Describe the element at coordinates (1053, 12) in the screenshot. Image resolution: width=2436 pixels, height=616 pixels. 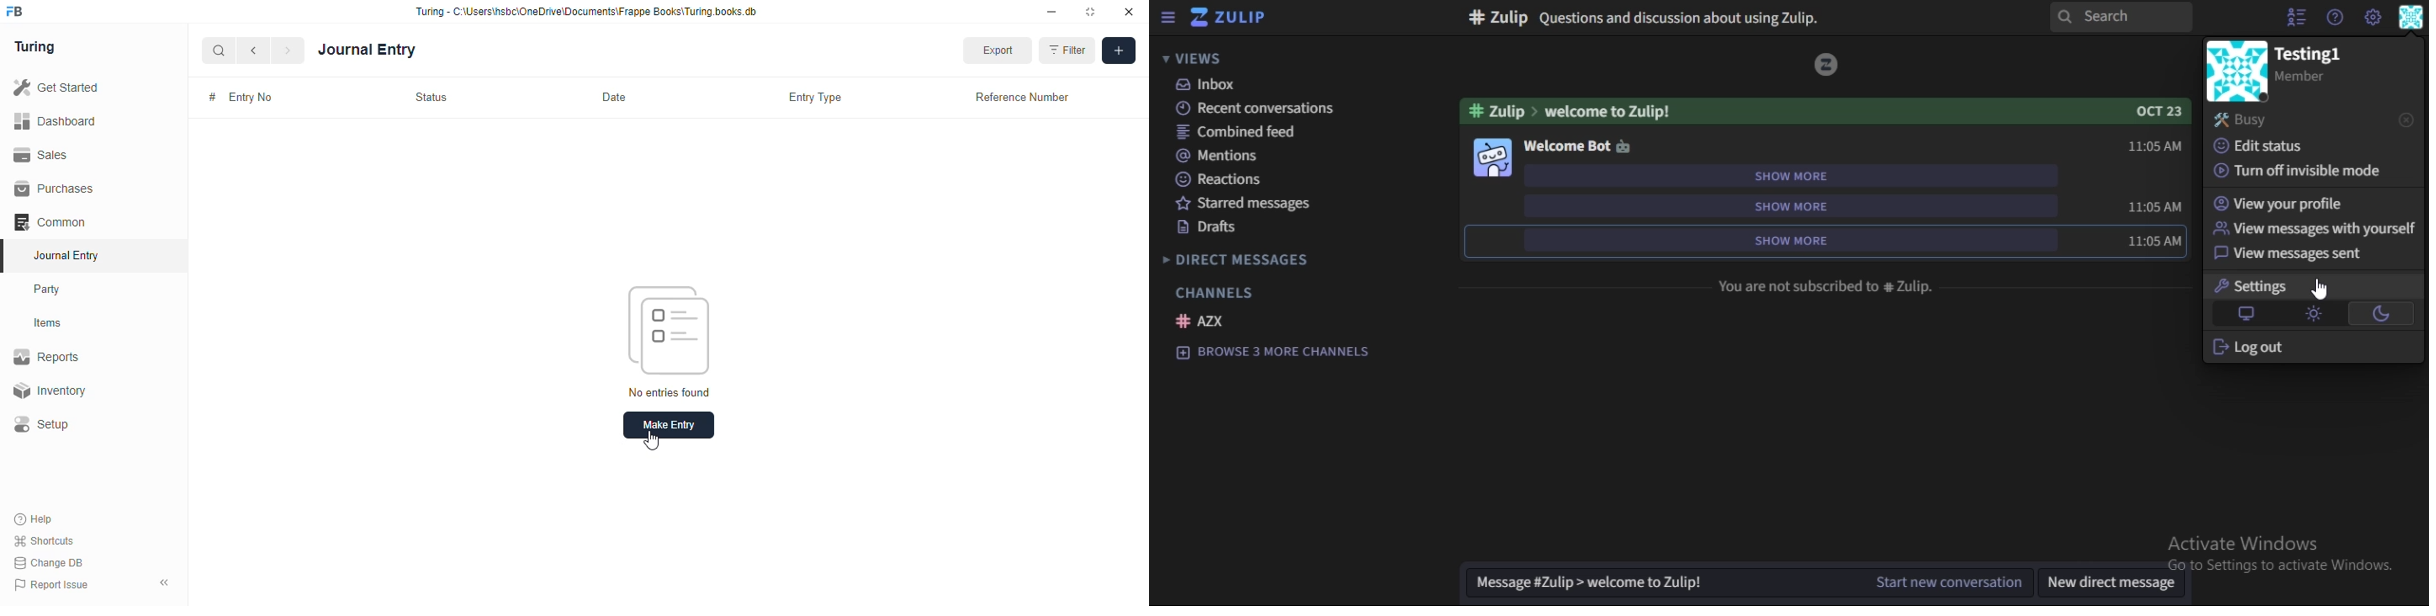
I see `minimize` at that location.